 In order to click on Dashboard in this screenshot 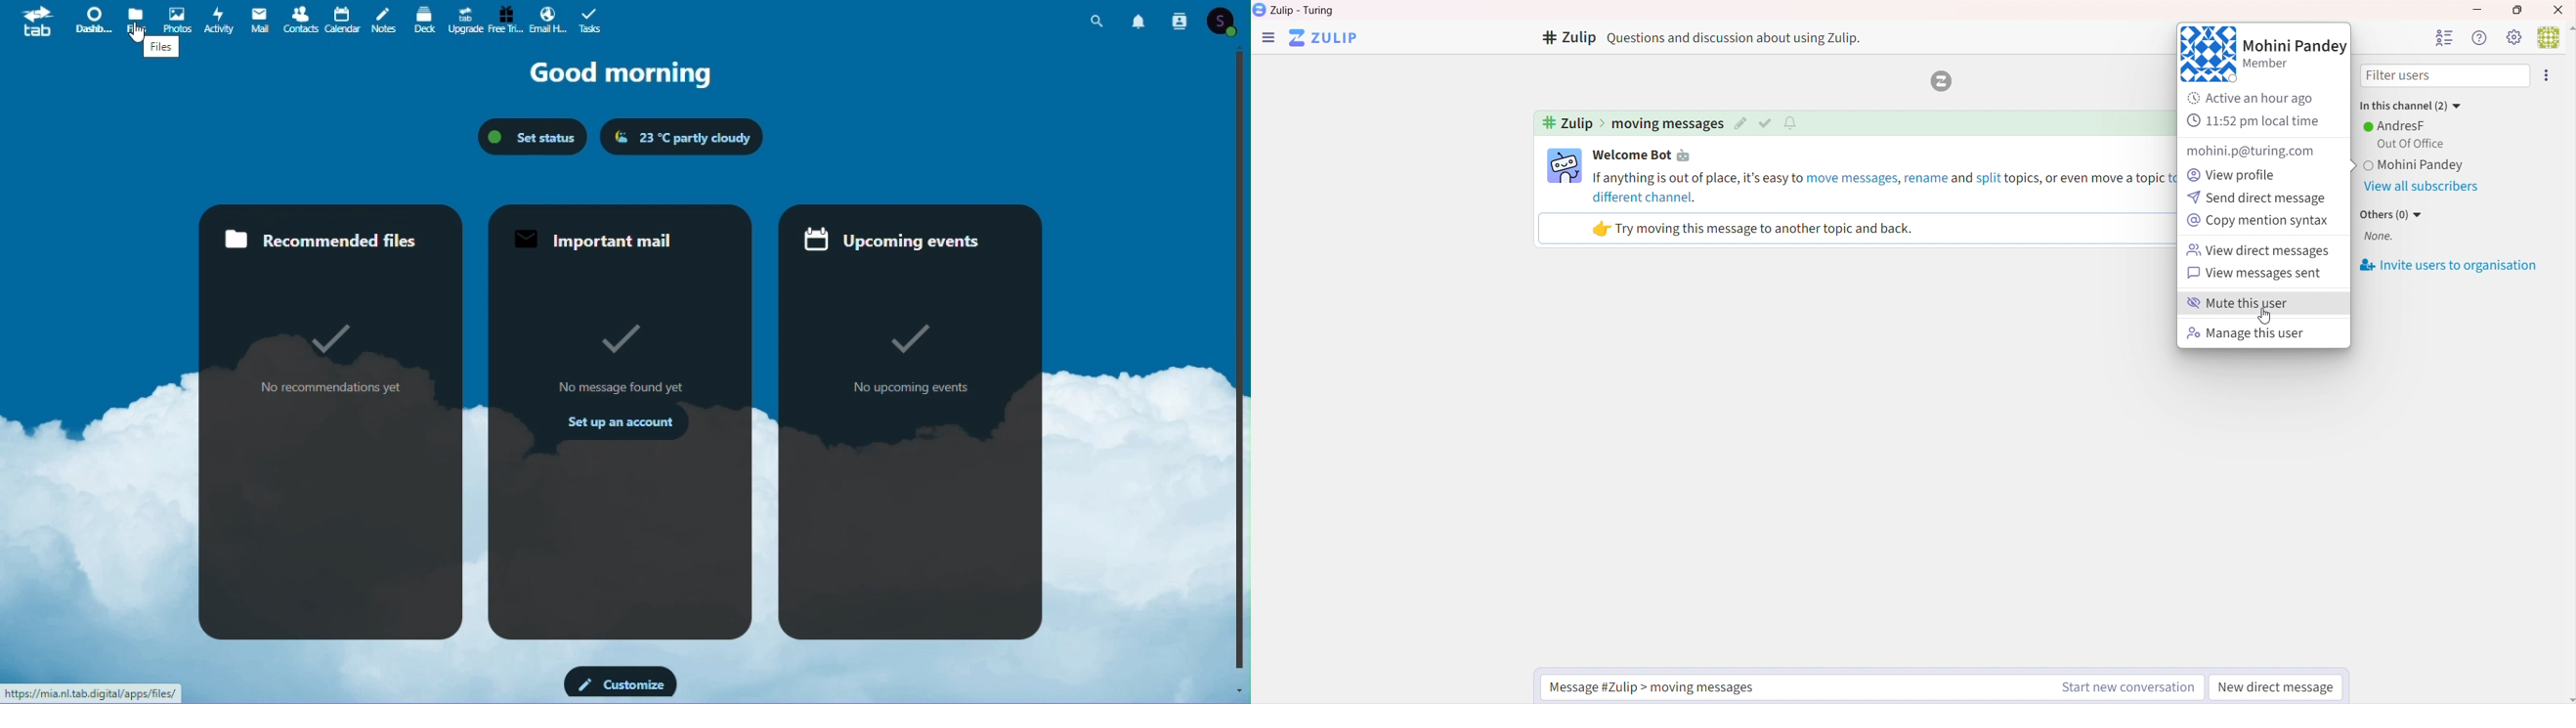, I will do `click(92, 19)`.